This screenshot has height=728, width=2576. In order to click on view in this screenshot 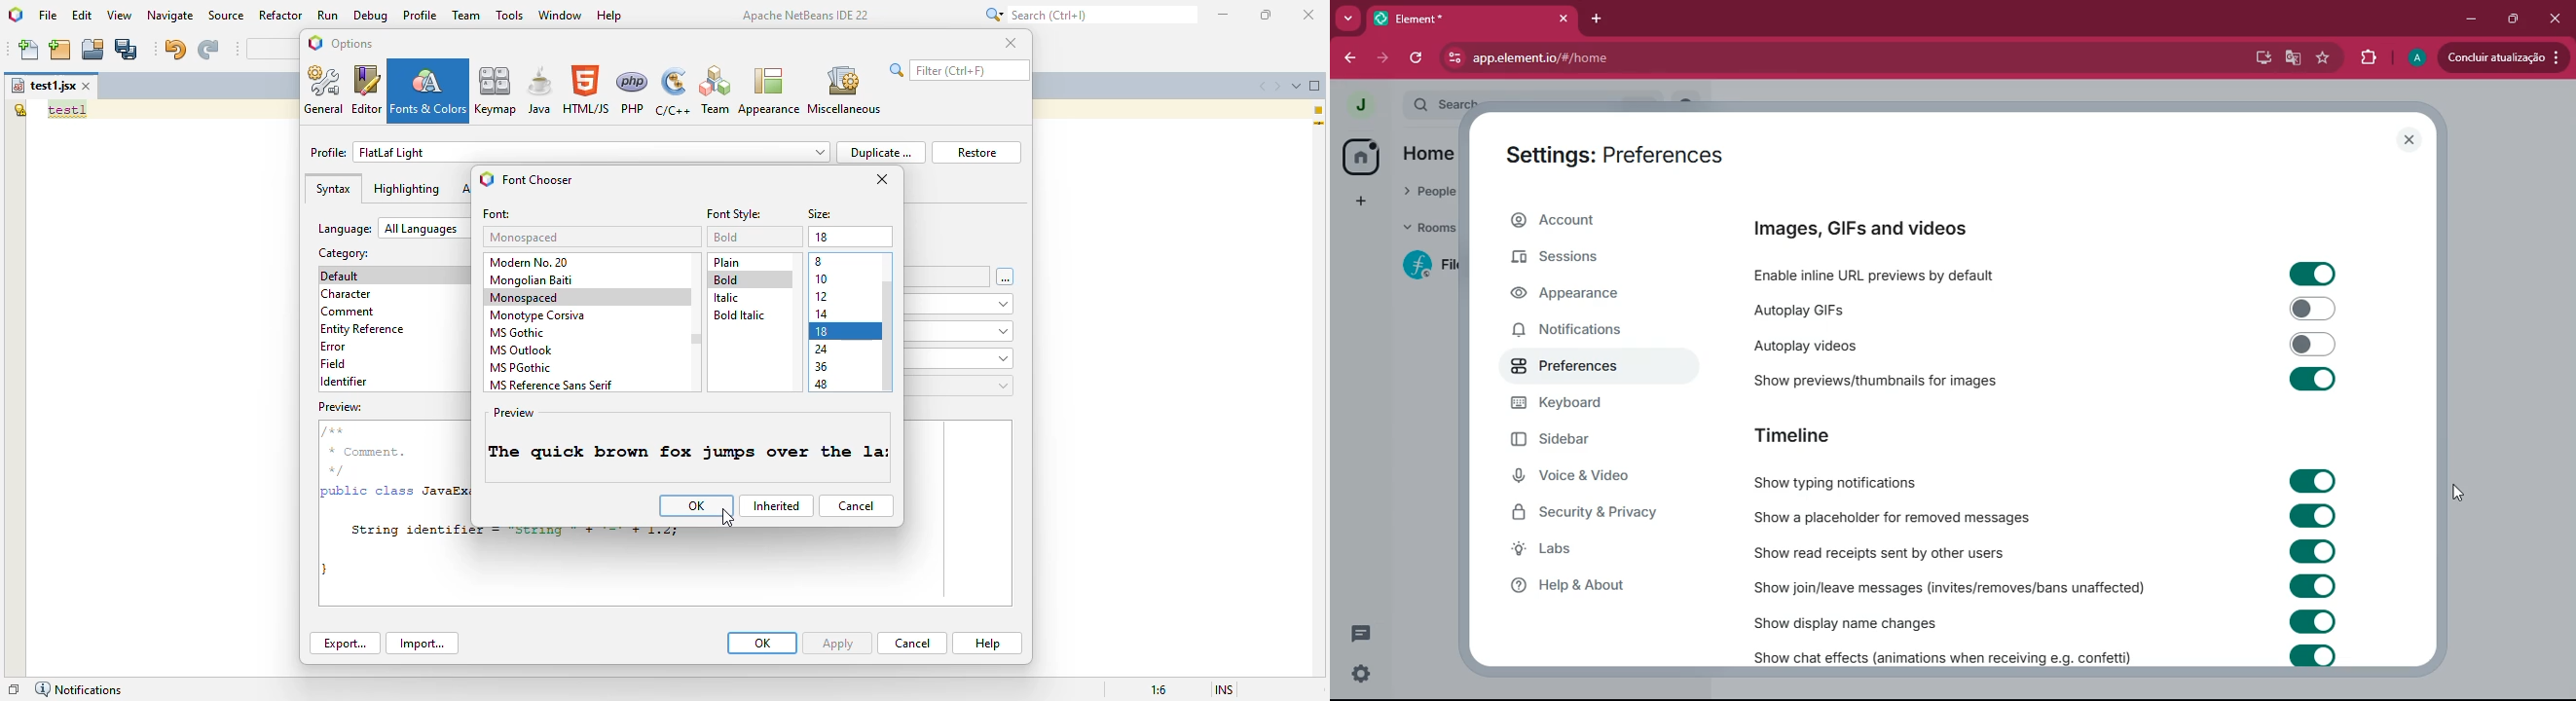, I will do `click(120, 16)`.